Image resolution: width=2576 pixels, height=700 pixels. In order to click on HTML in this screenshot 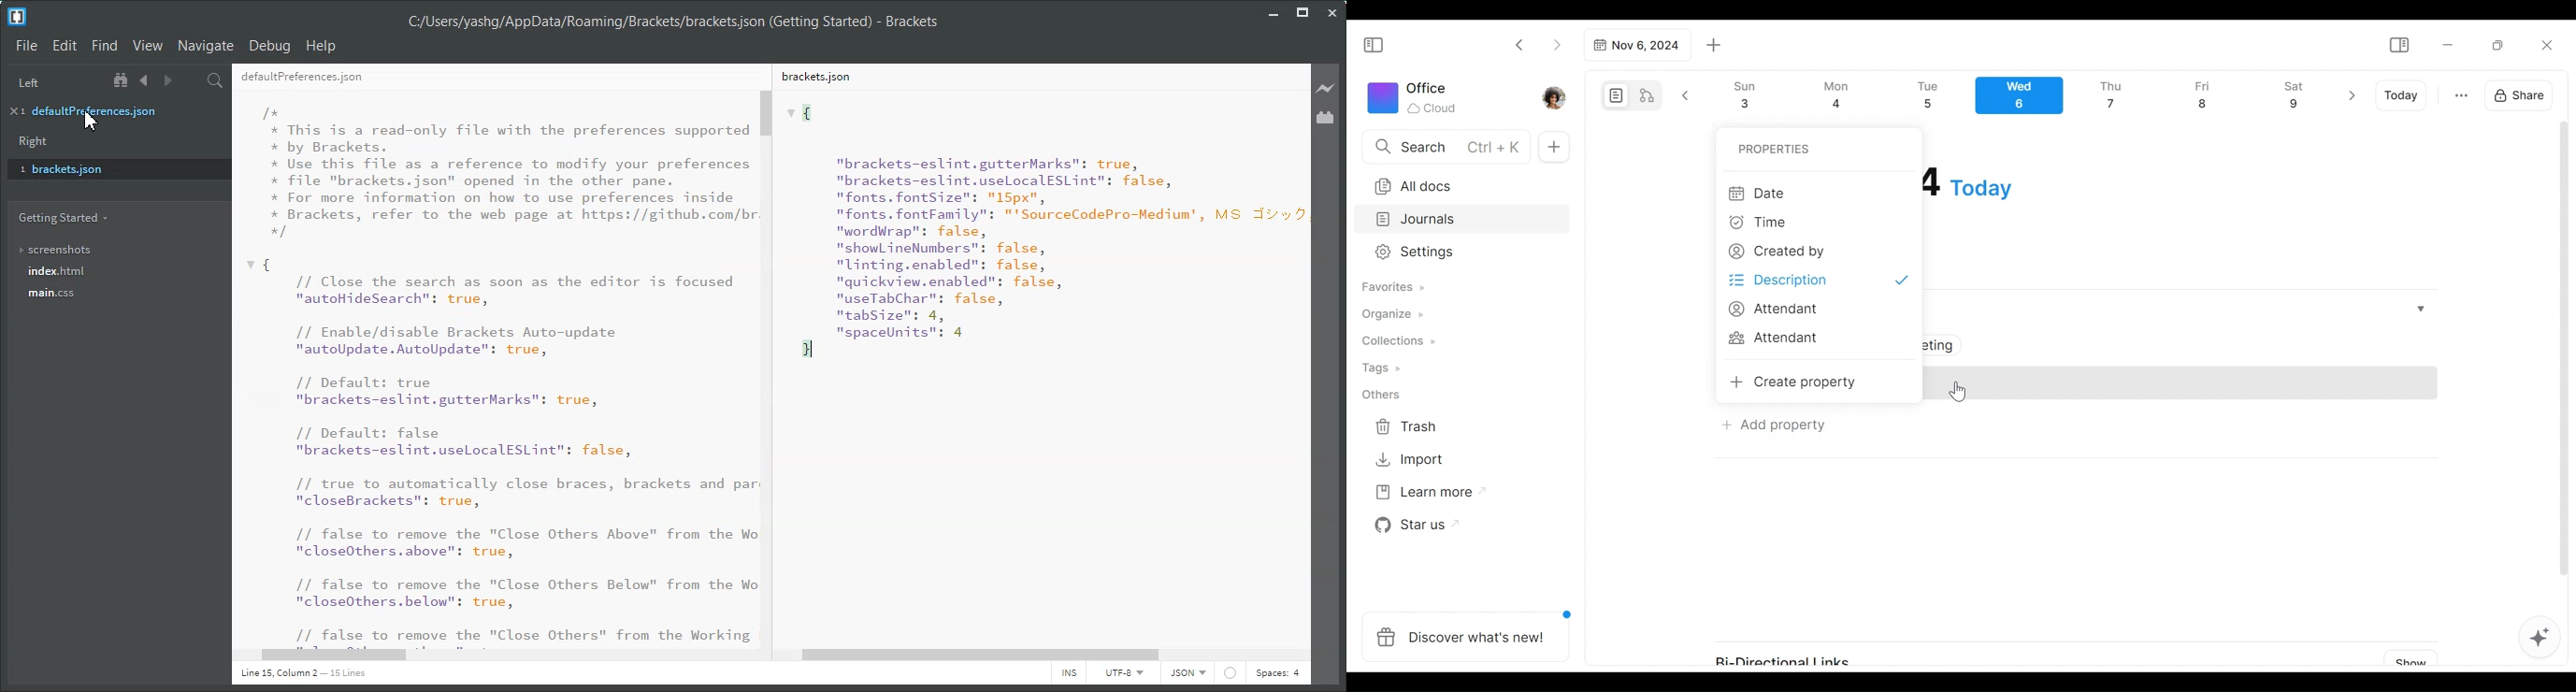, I will do `click(1187, 674)`.